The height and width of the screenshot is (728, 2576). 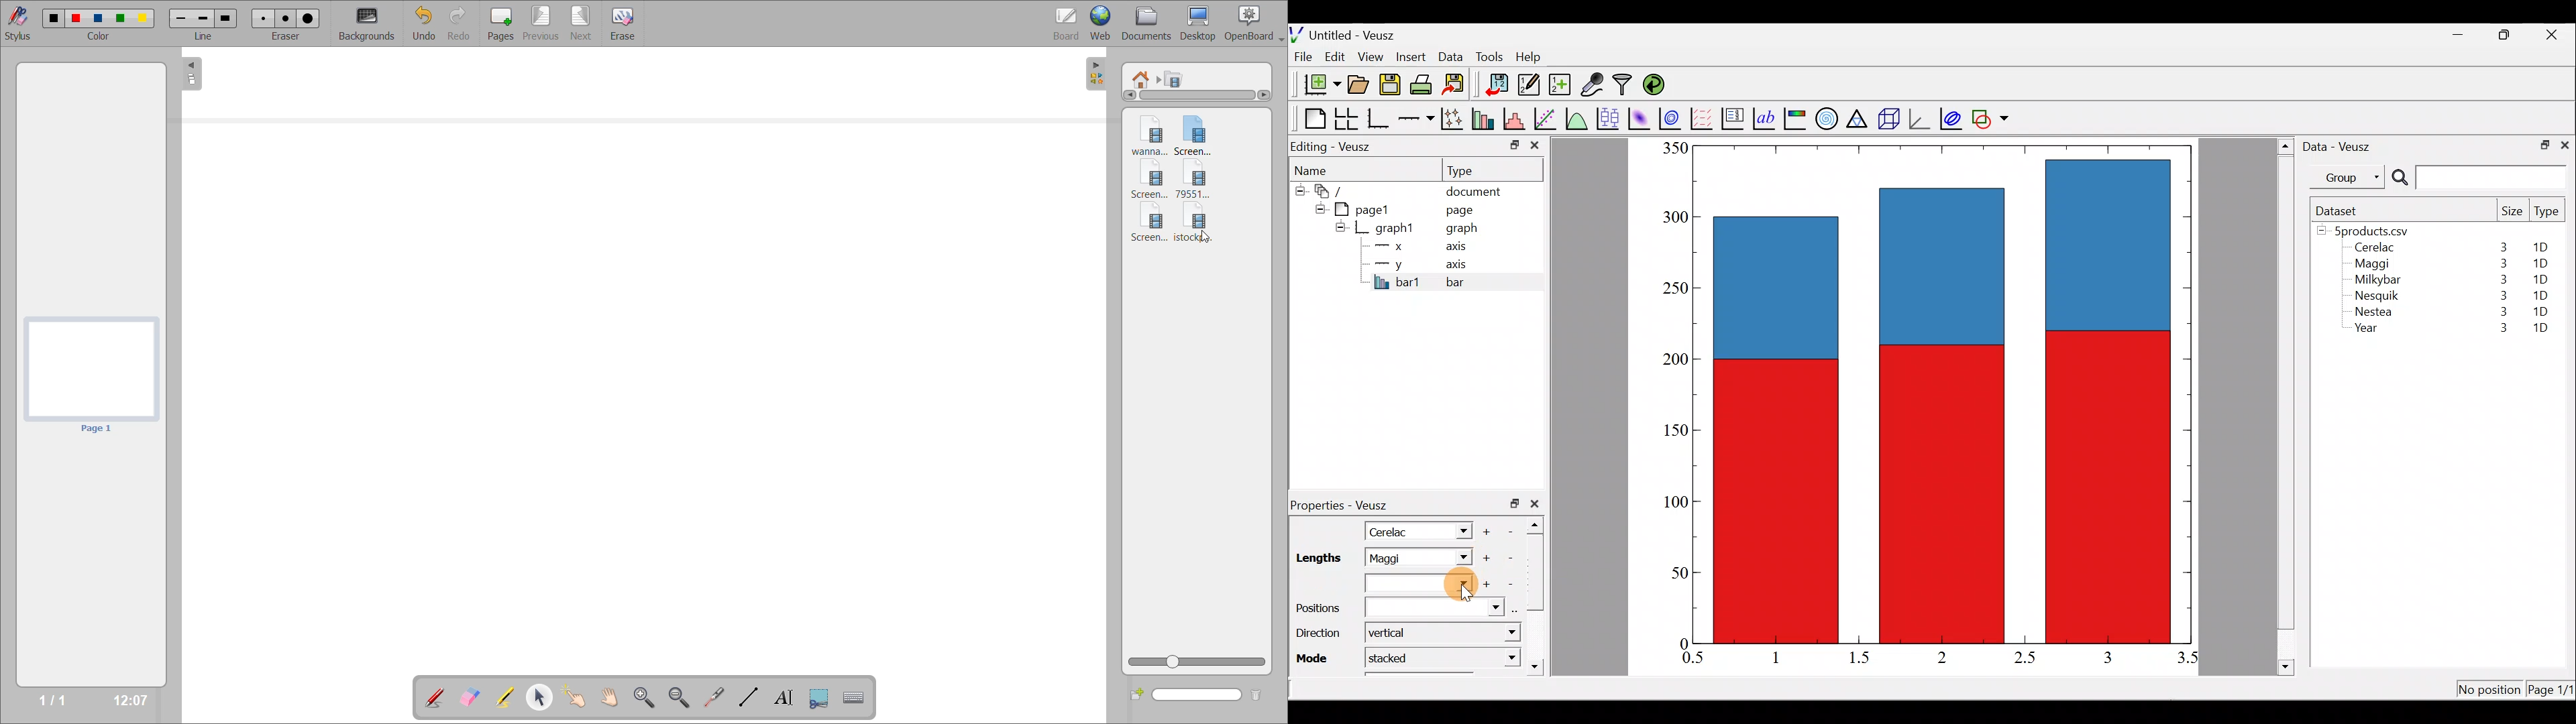 I want to click on Milkybar, so click(x=2374, y=281).